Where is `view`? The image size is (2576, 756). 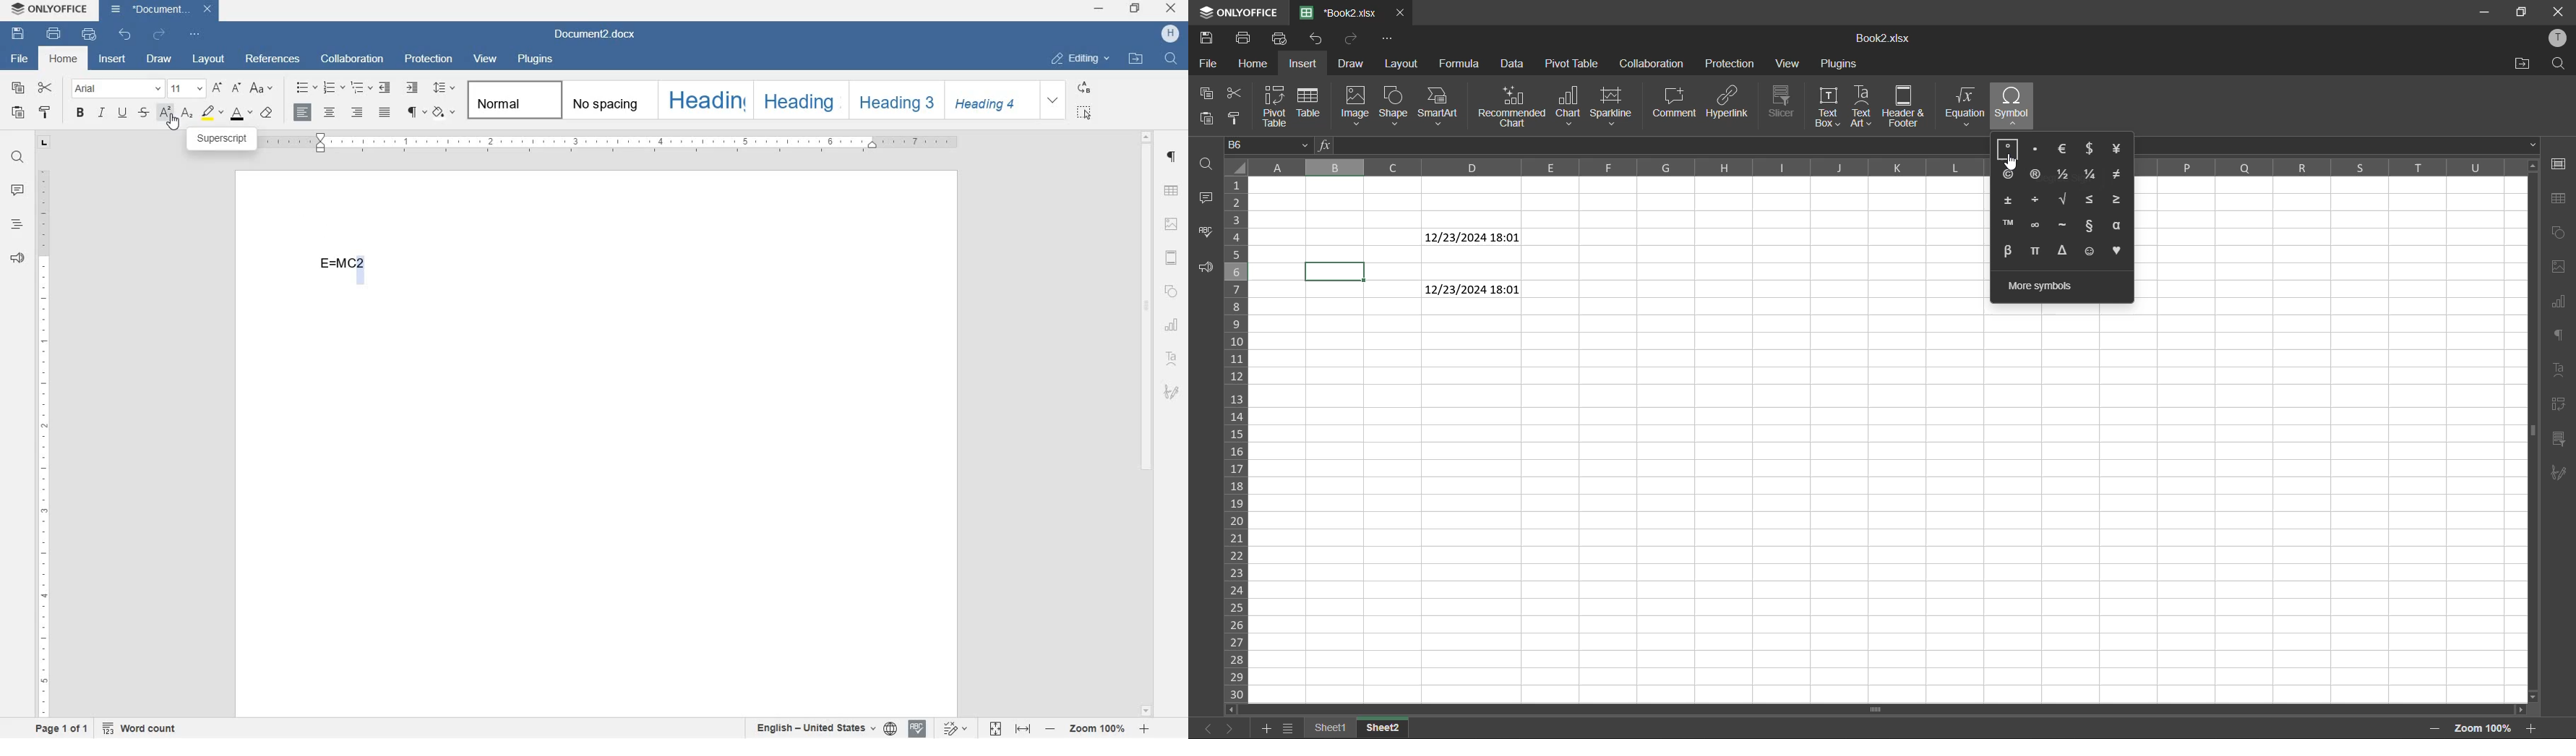 view is located at coordinates (1789, 64).